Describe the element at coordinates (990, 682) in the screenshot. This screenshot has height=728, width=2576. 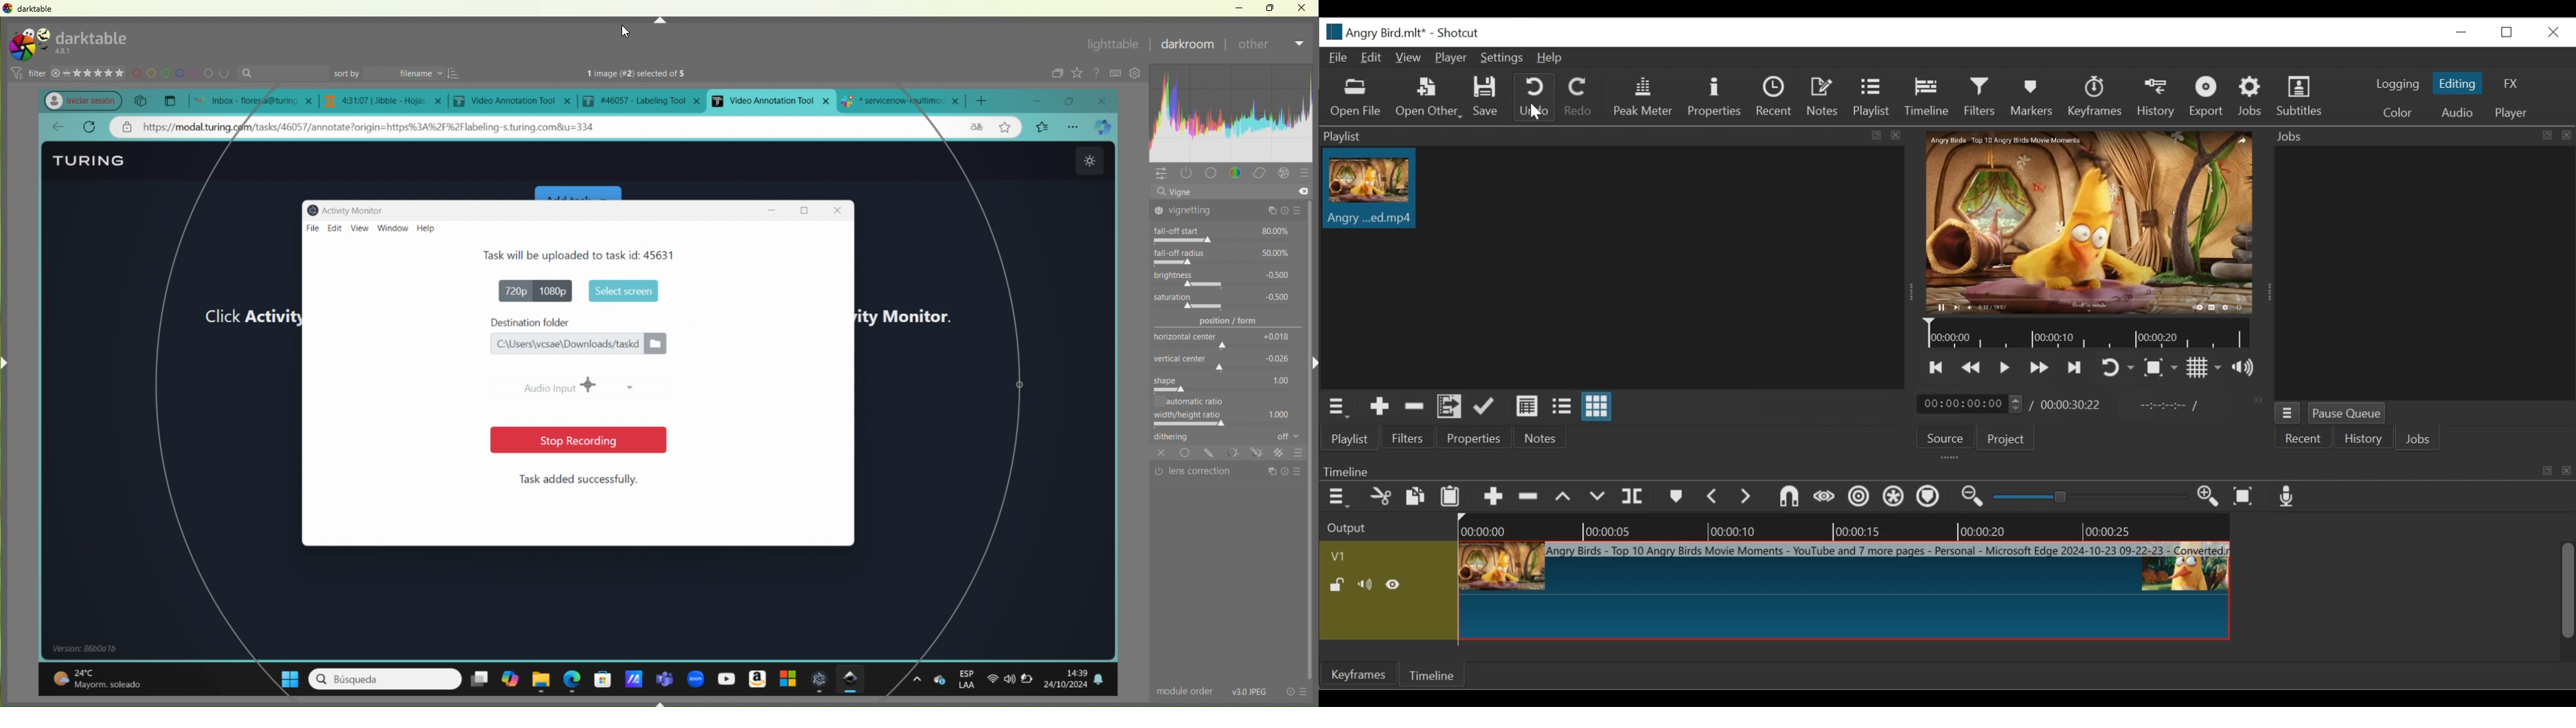
I see `wifi` at that location.